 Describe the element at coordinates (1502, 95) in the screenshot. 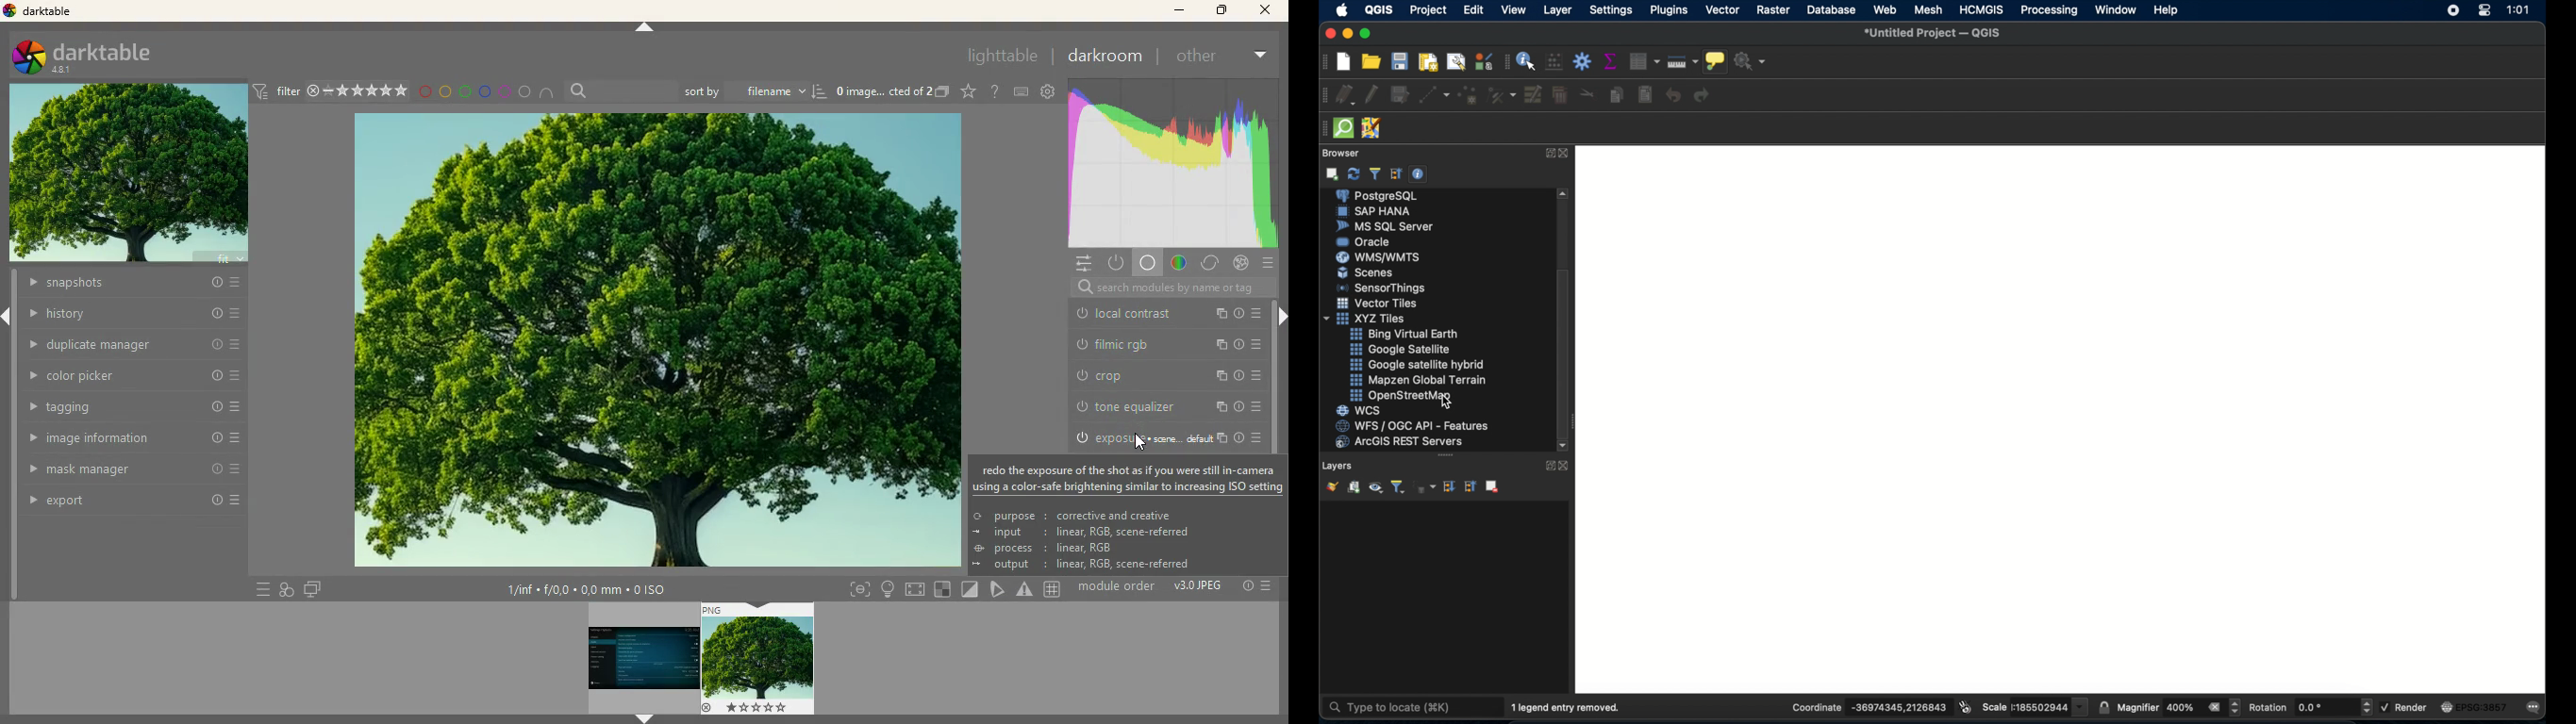

I see `vertex tool` at that location.